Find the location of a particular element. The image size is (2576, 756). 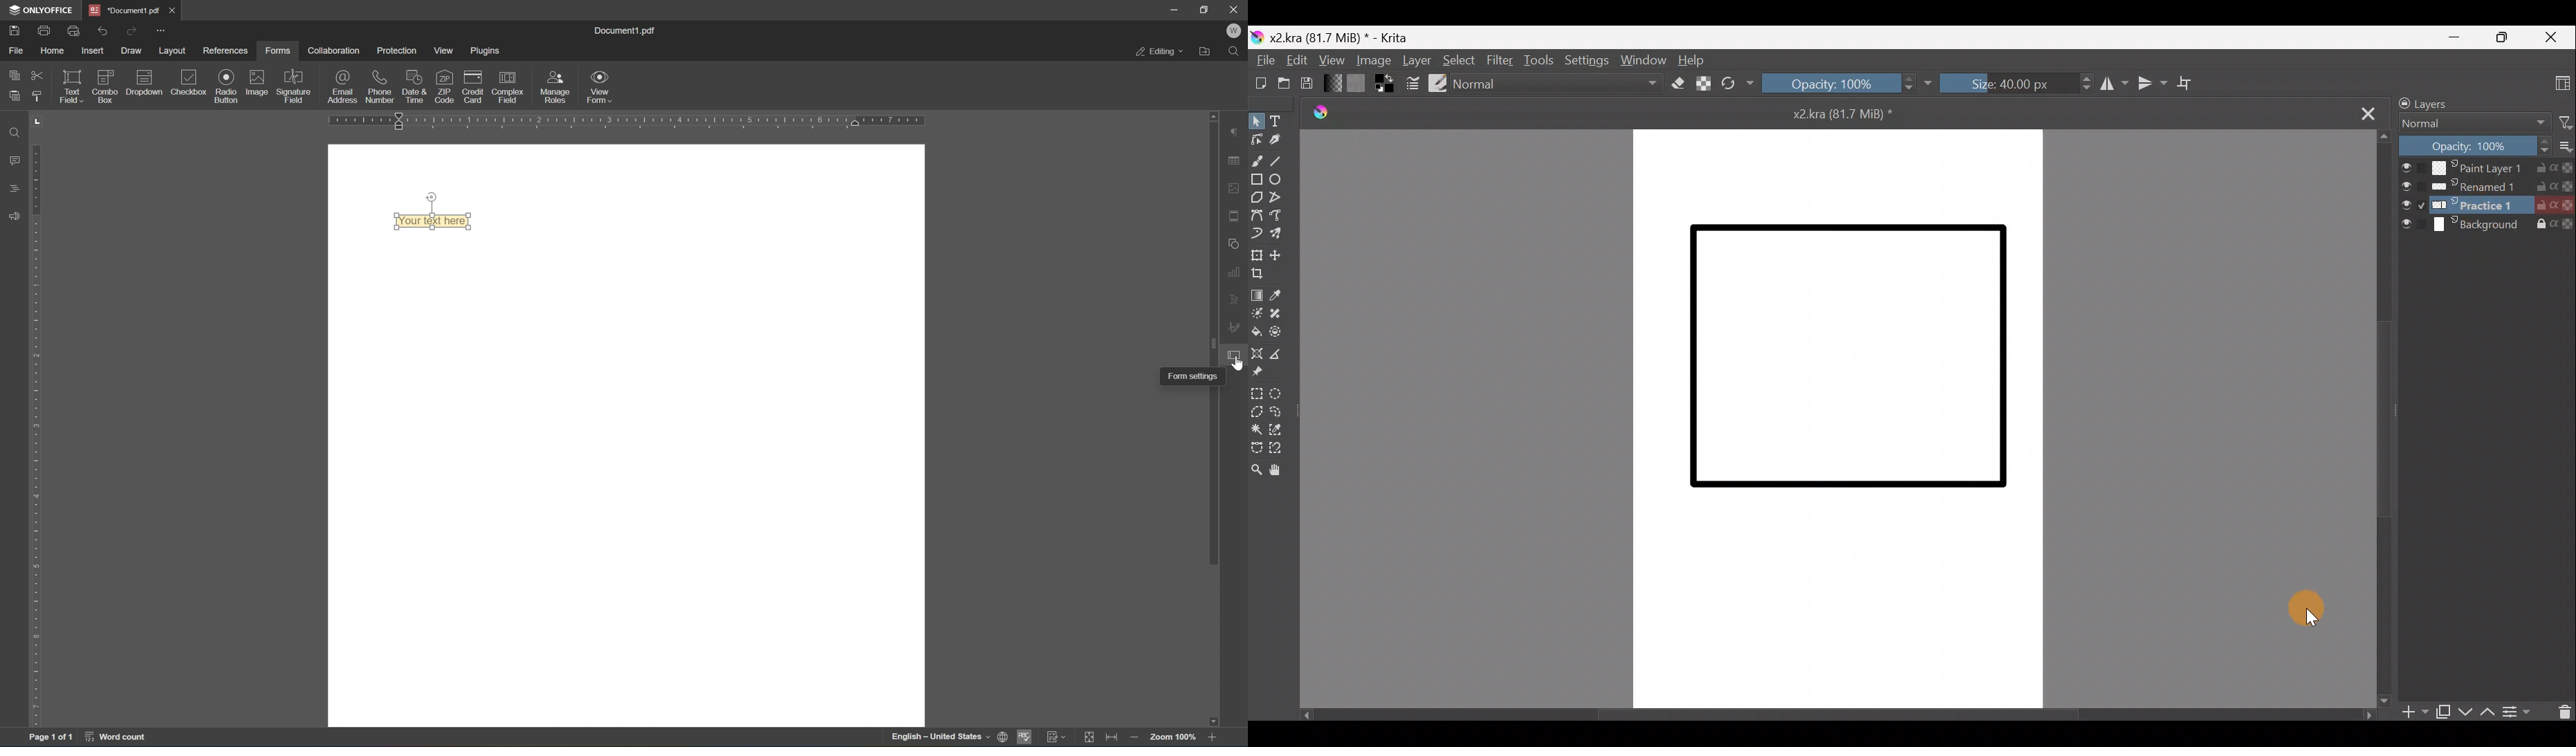

Normal Blending mode is located at coordinates (1561, 84).